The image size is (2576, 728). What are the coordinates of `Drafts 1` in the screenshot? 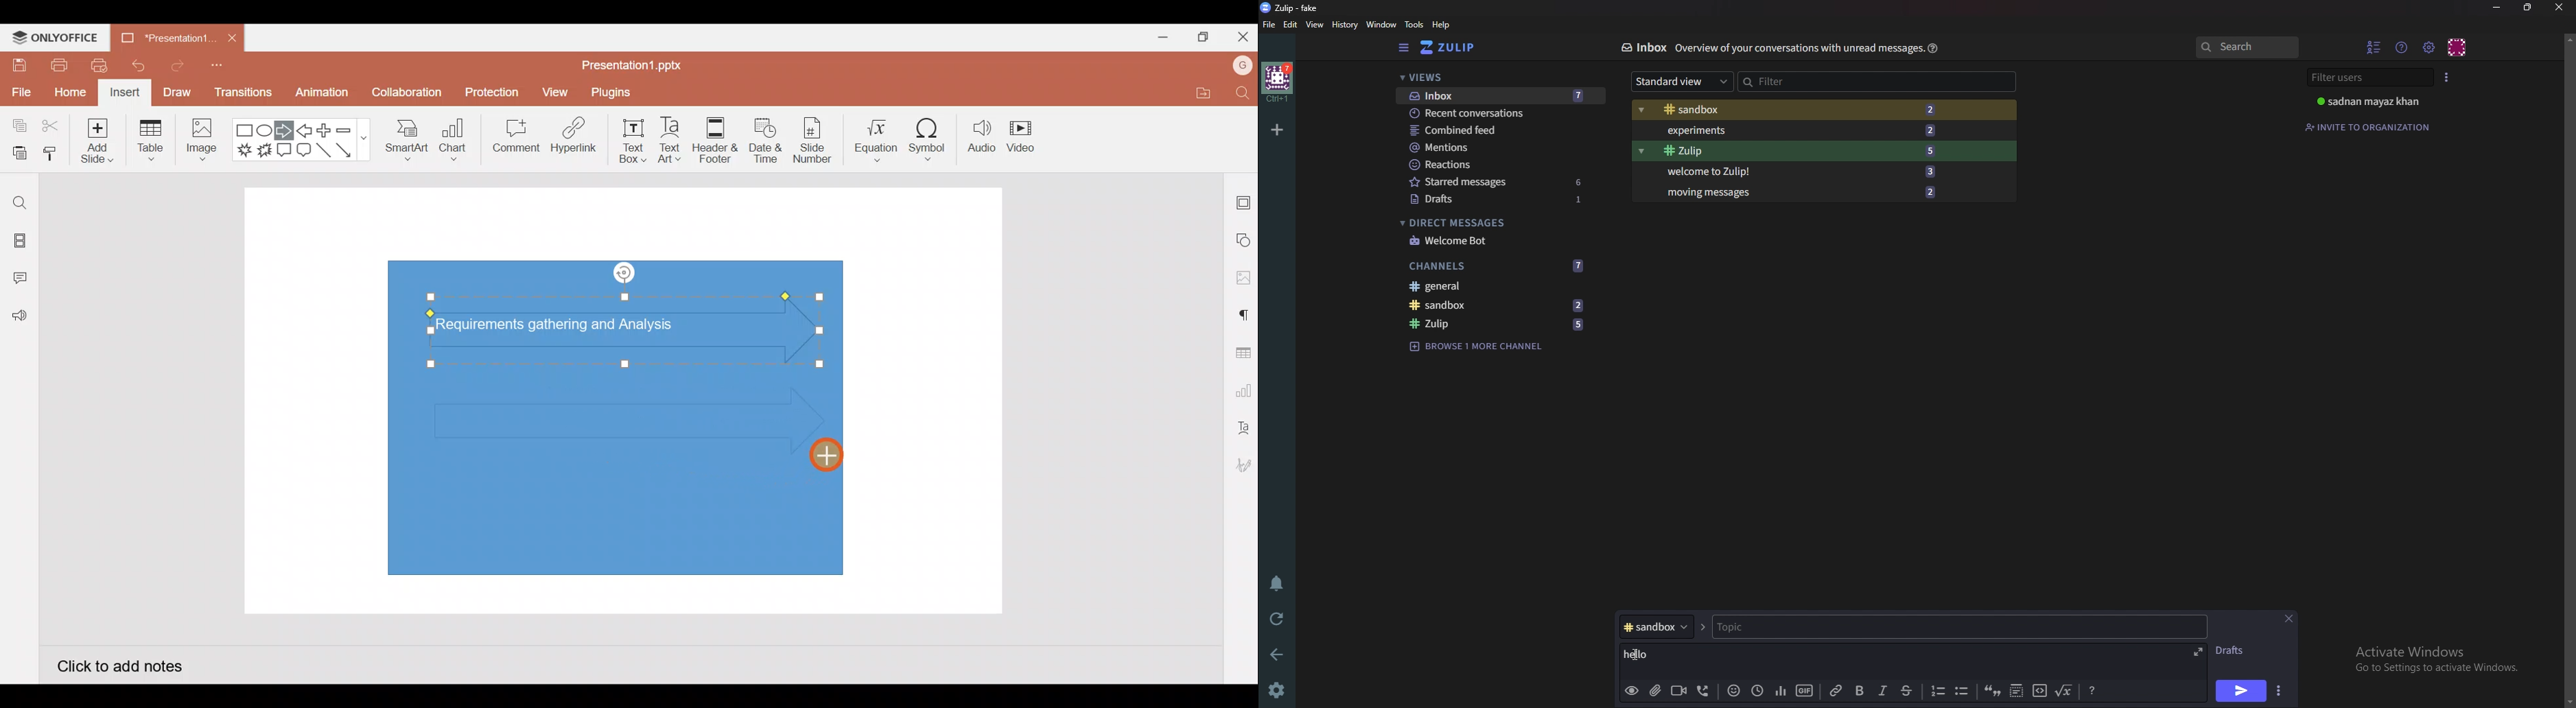 It's located at (1497, 200).